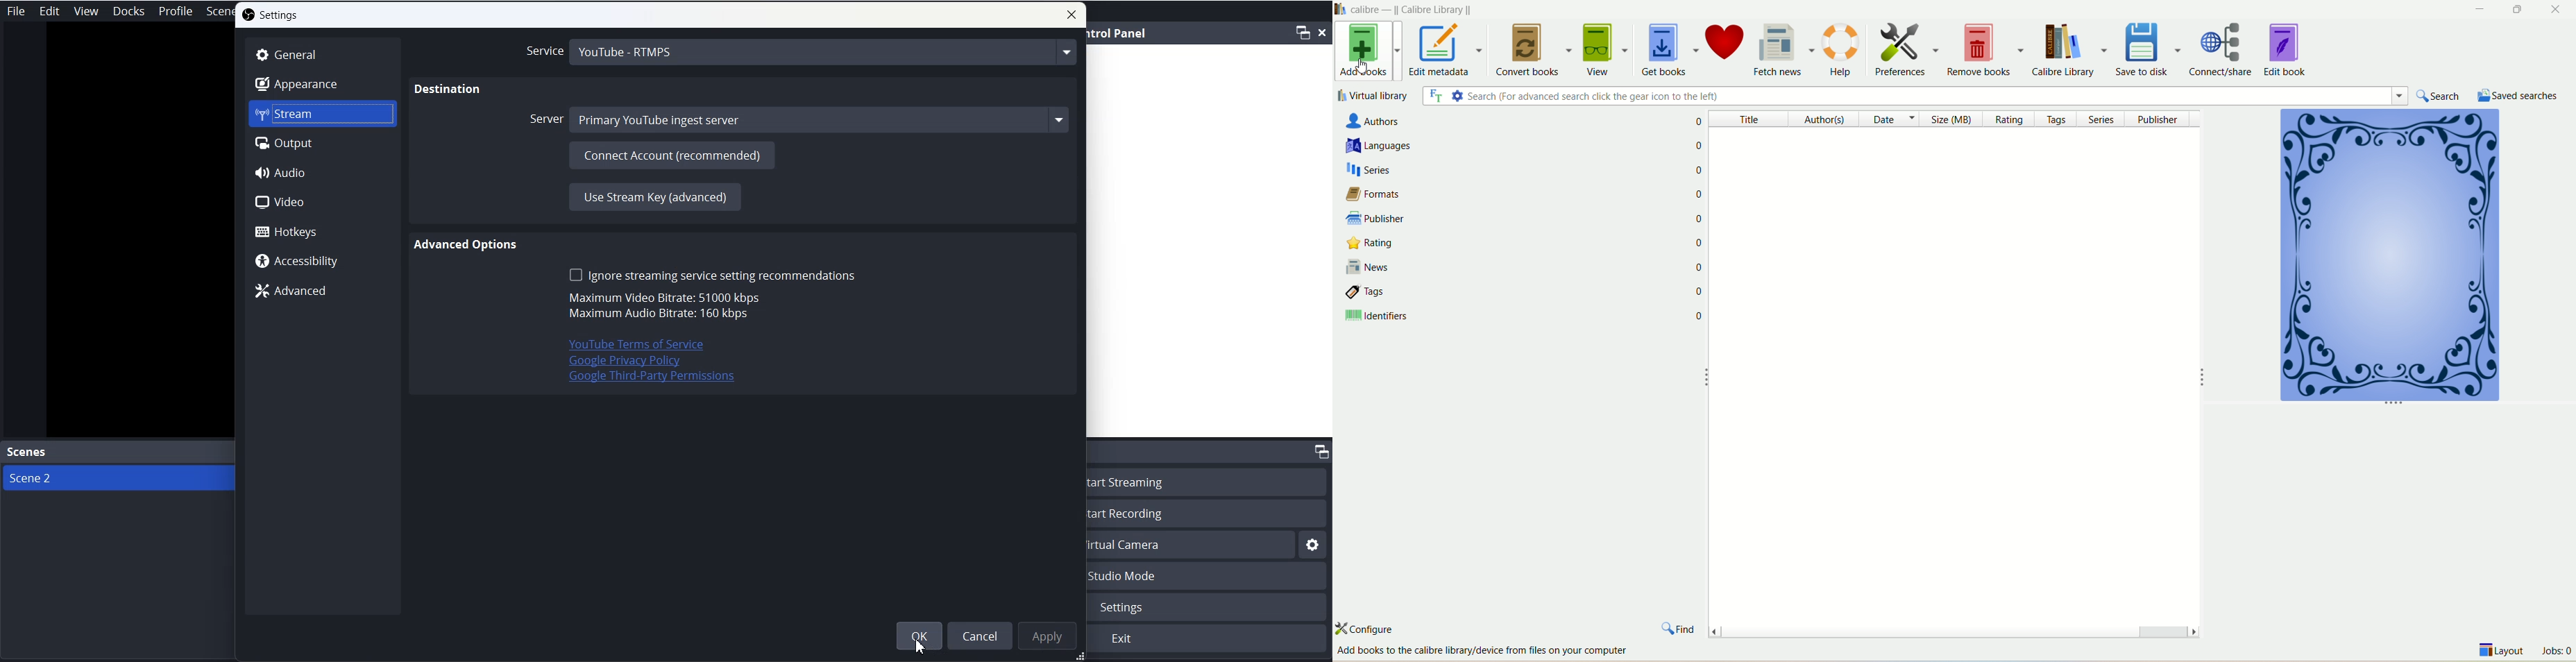  Describe the element at coordinates (271, 15) in the screenshot. I see `Settings` at that location.